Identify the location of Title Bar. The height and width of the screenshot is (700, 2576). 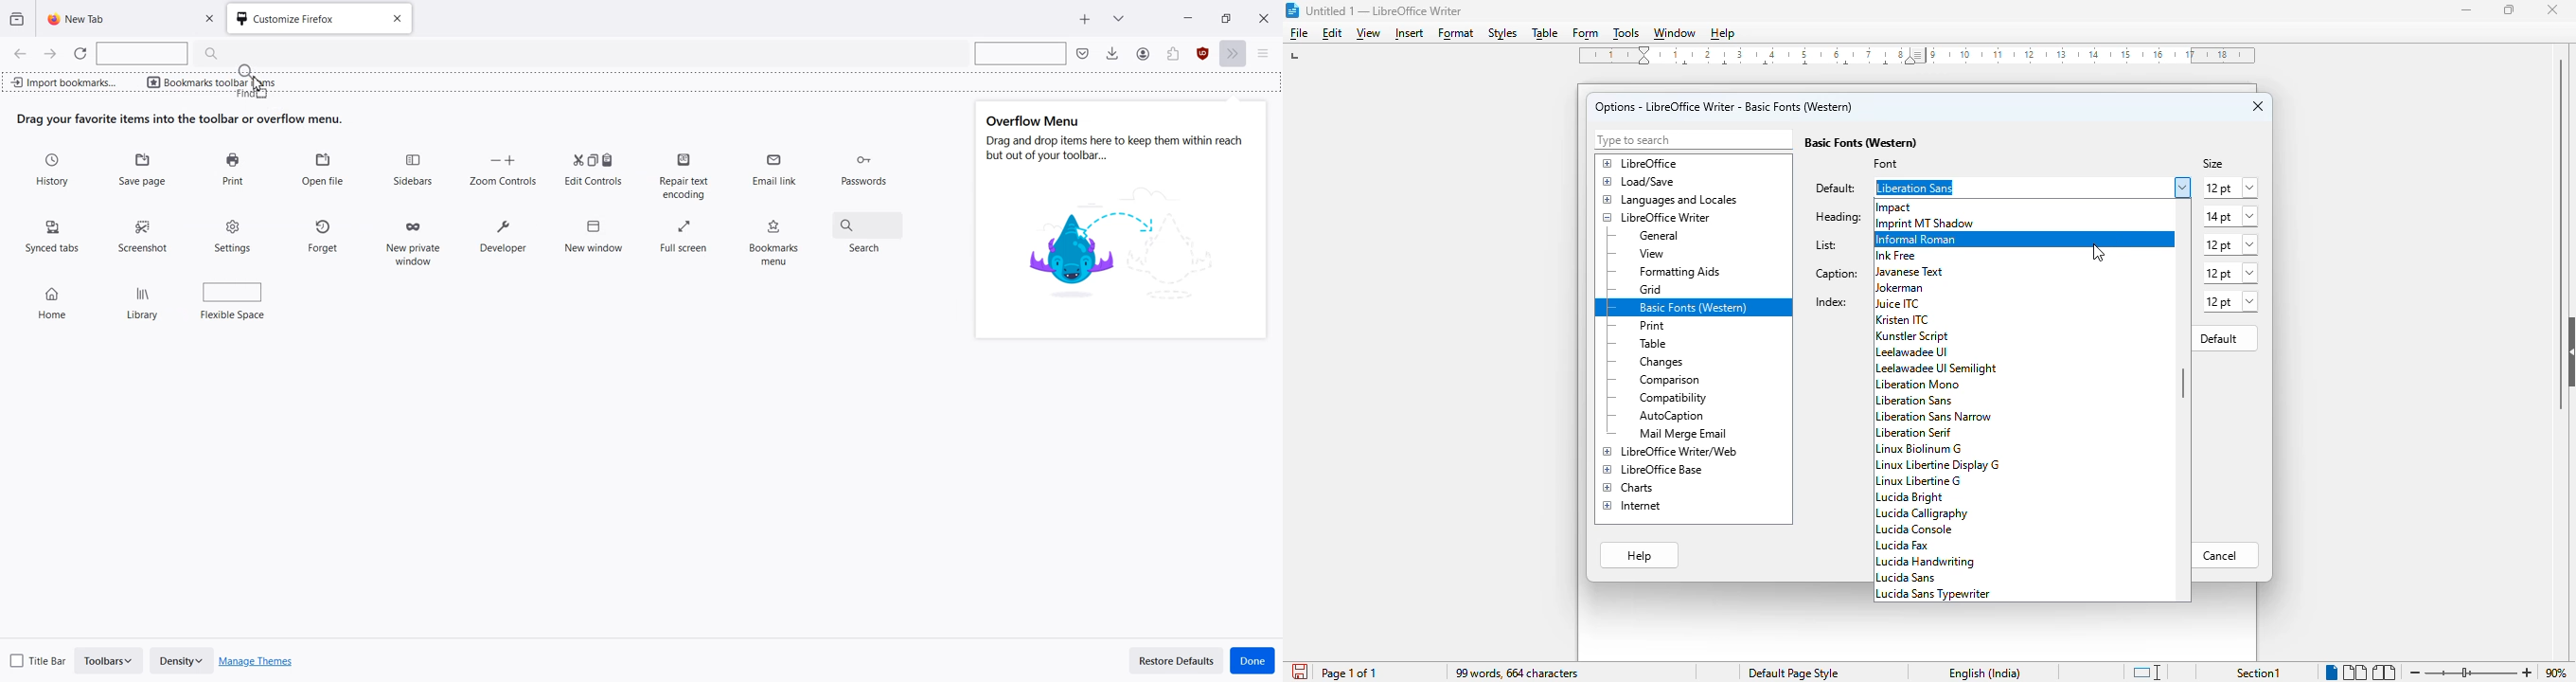
(39, 659).